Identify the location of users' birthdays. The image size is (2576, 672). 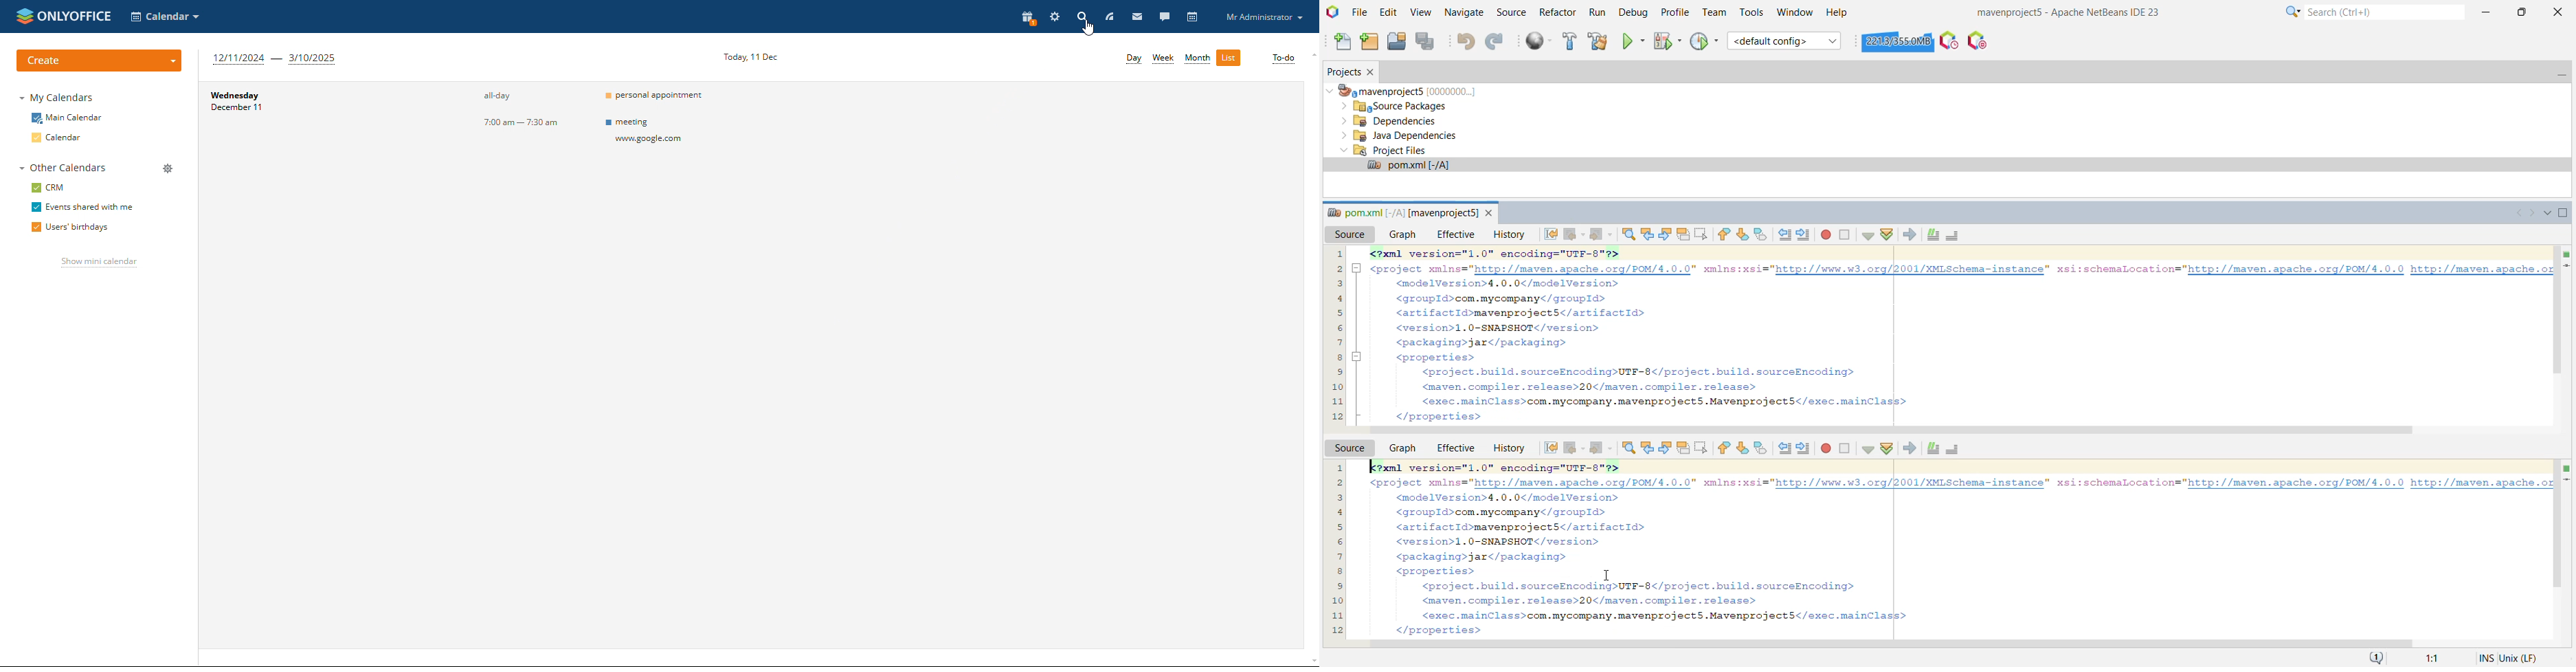
(74, 226).